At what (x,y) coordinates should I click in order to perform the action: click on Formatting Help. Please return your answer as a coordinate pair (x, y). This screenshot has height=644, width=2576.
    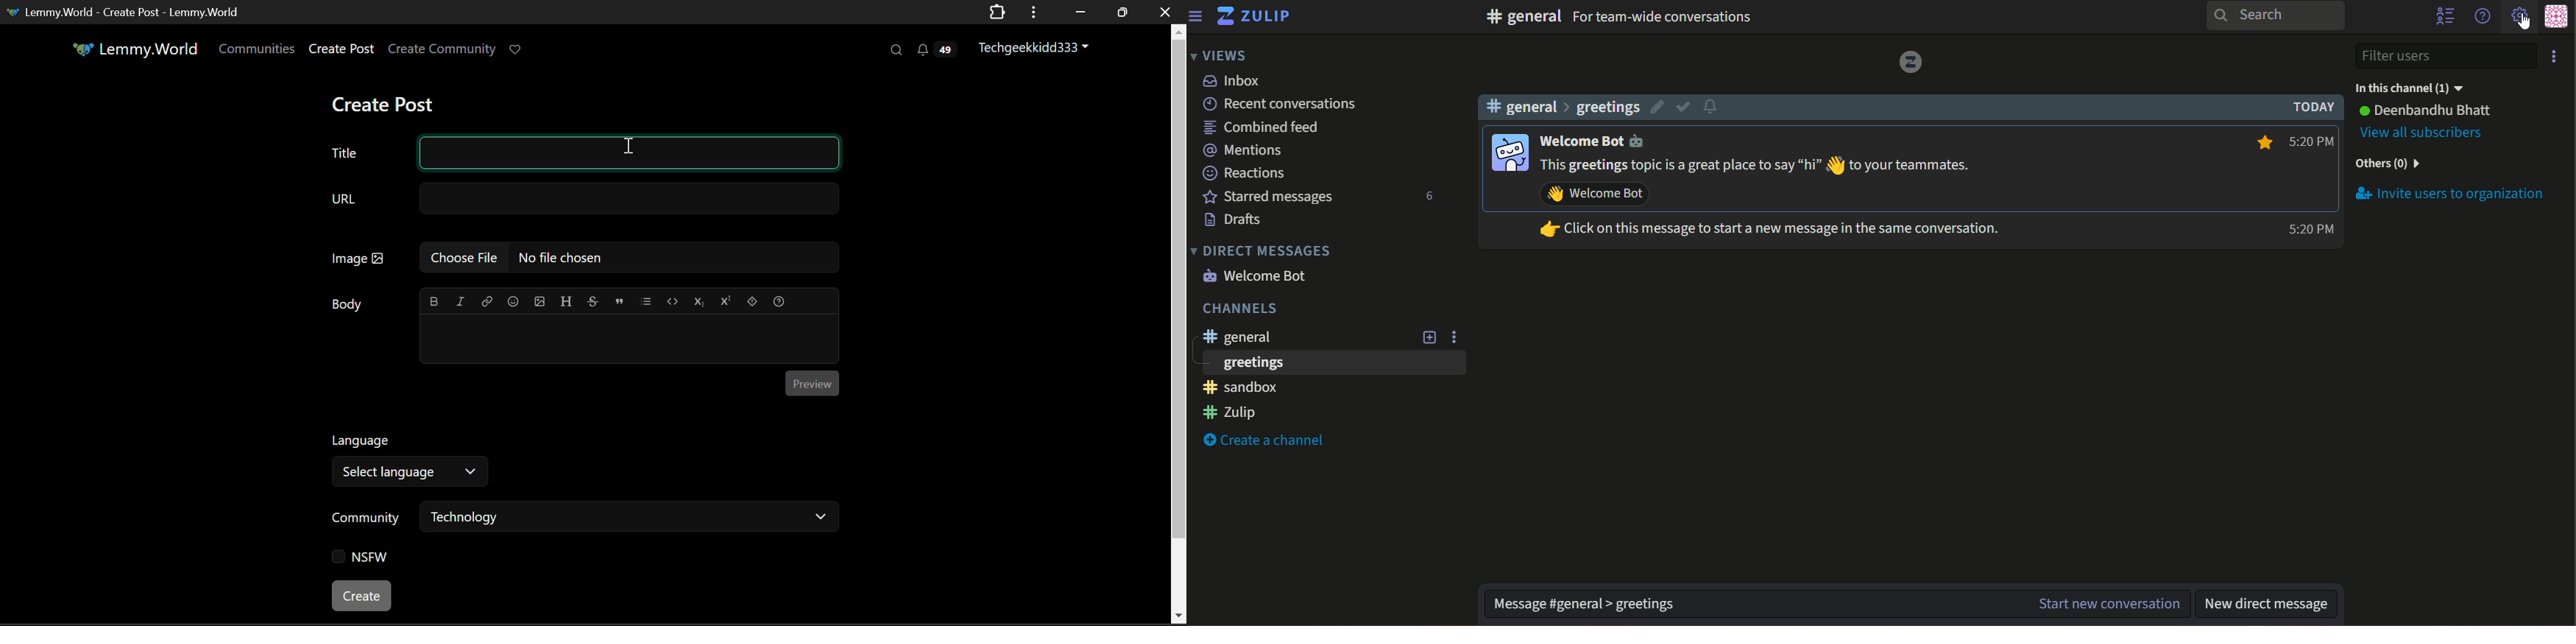
    Looking at the image, I should click on (780, 302).